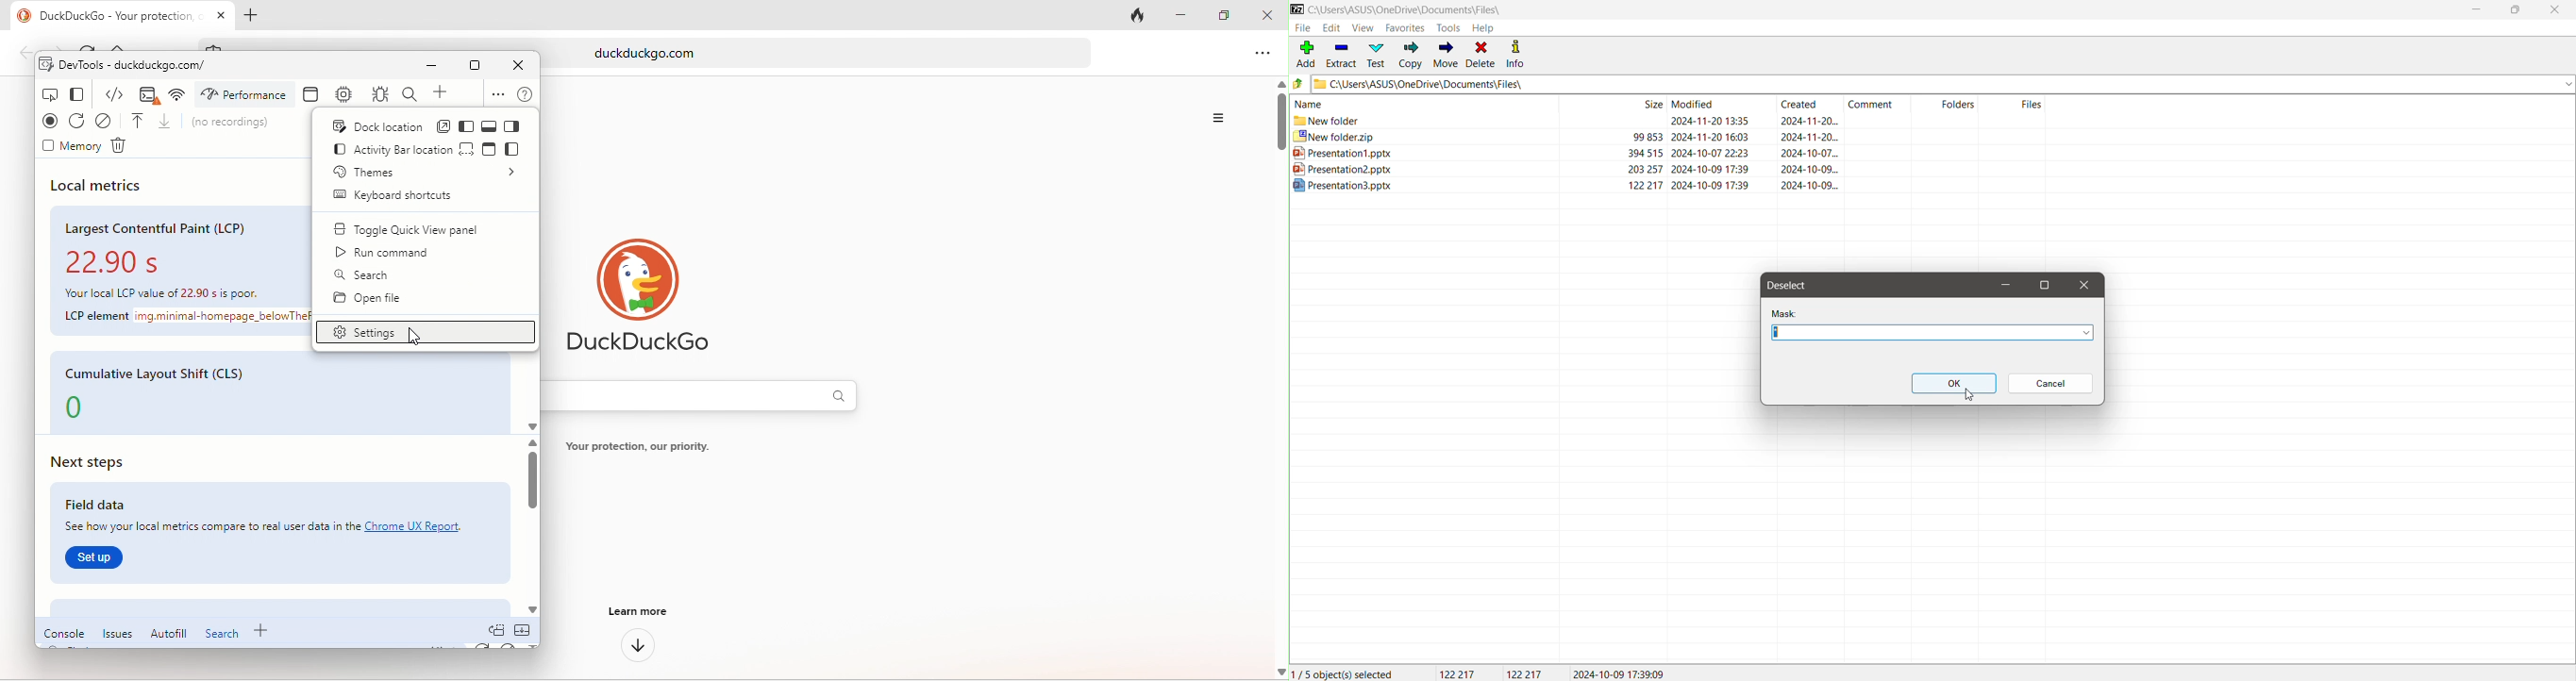 The width and height of the screenshot is (2576, 700). I want to click on close tab, so click(222, 13).